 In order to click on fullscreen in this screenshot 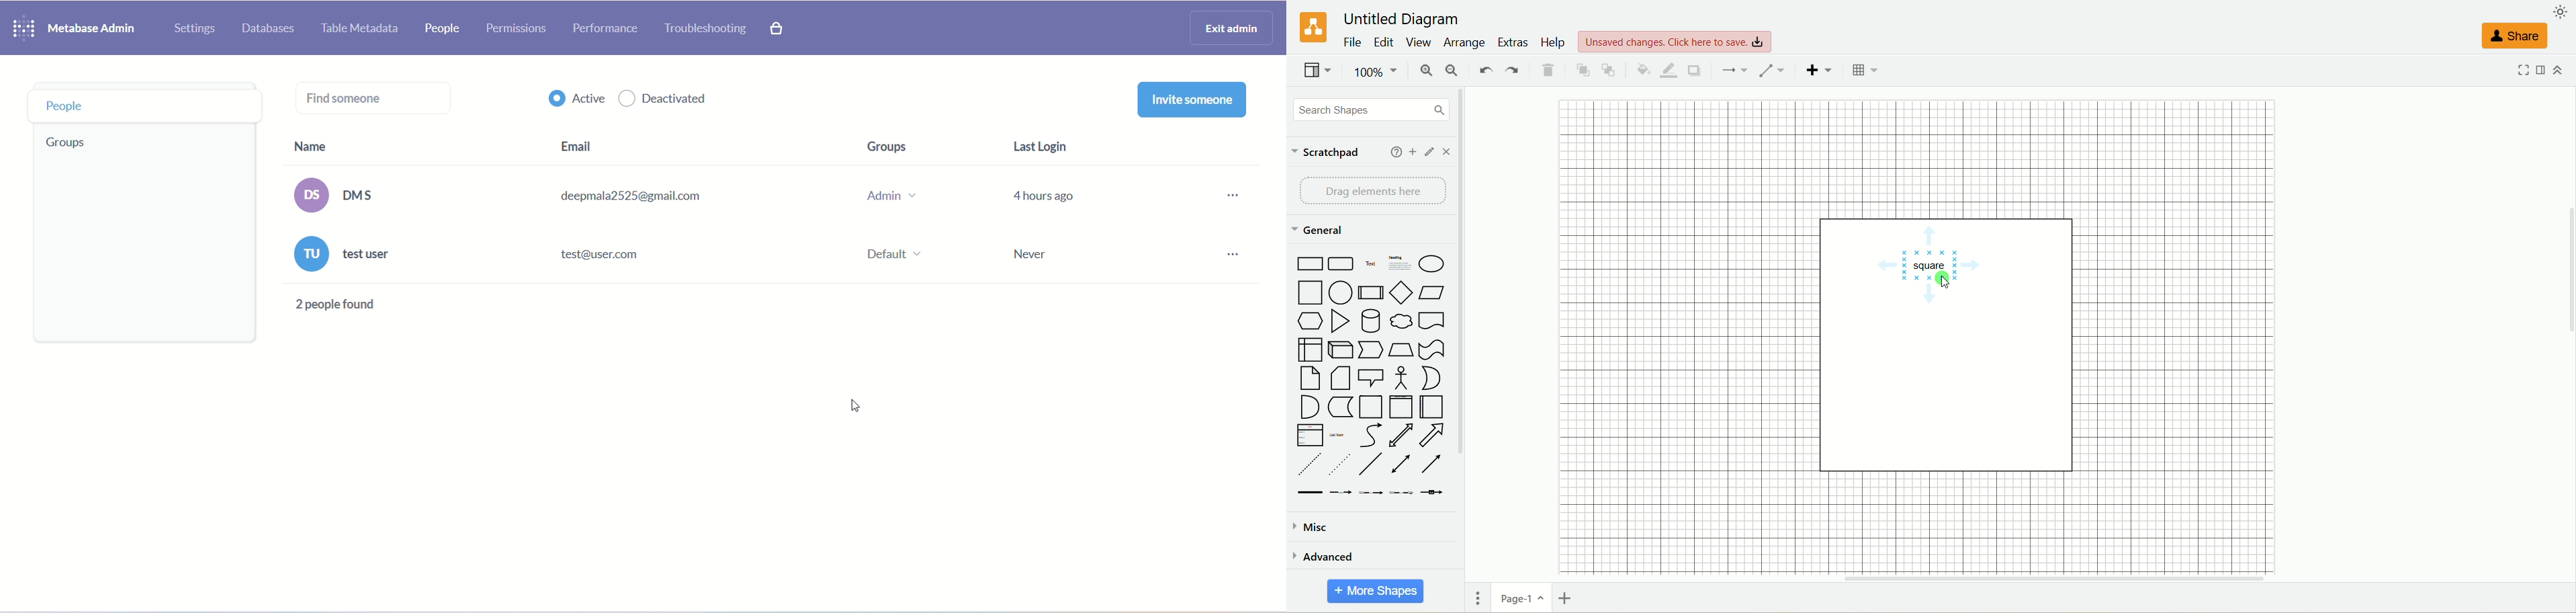, I will do `click(2522, 69)`.